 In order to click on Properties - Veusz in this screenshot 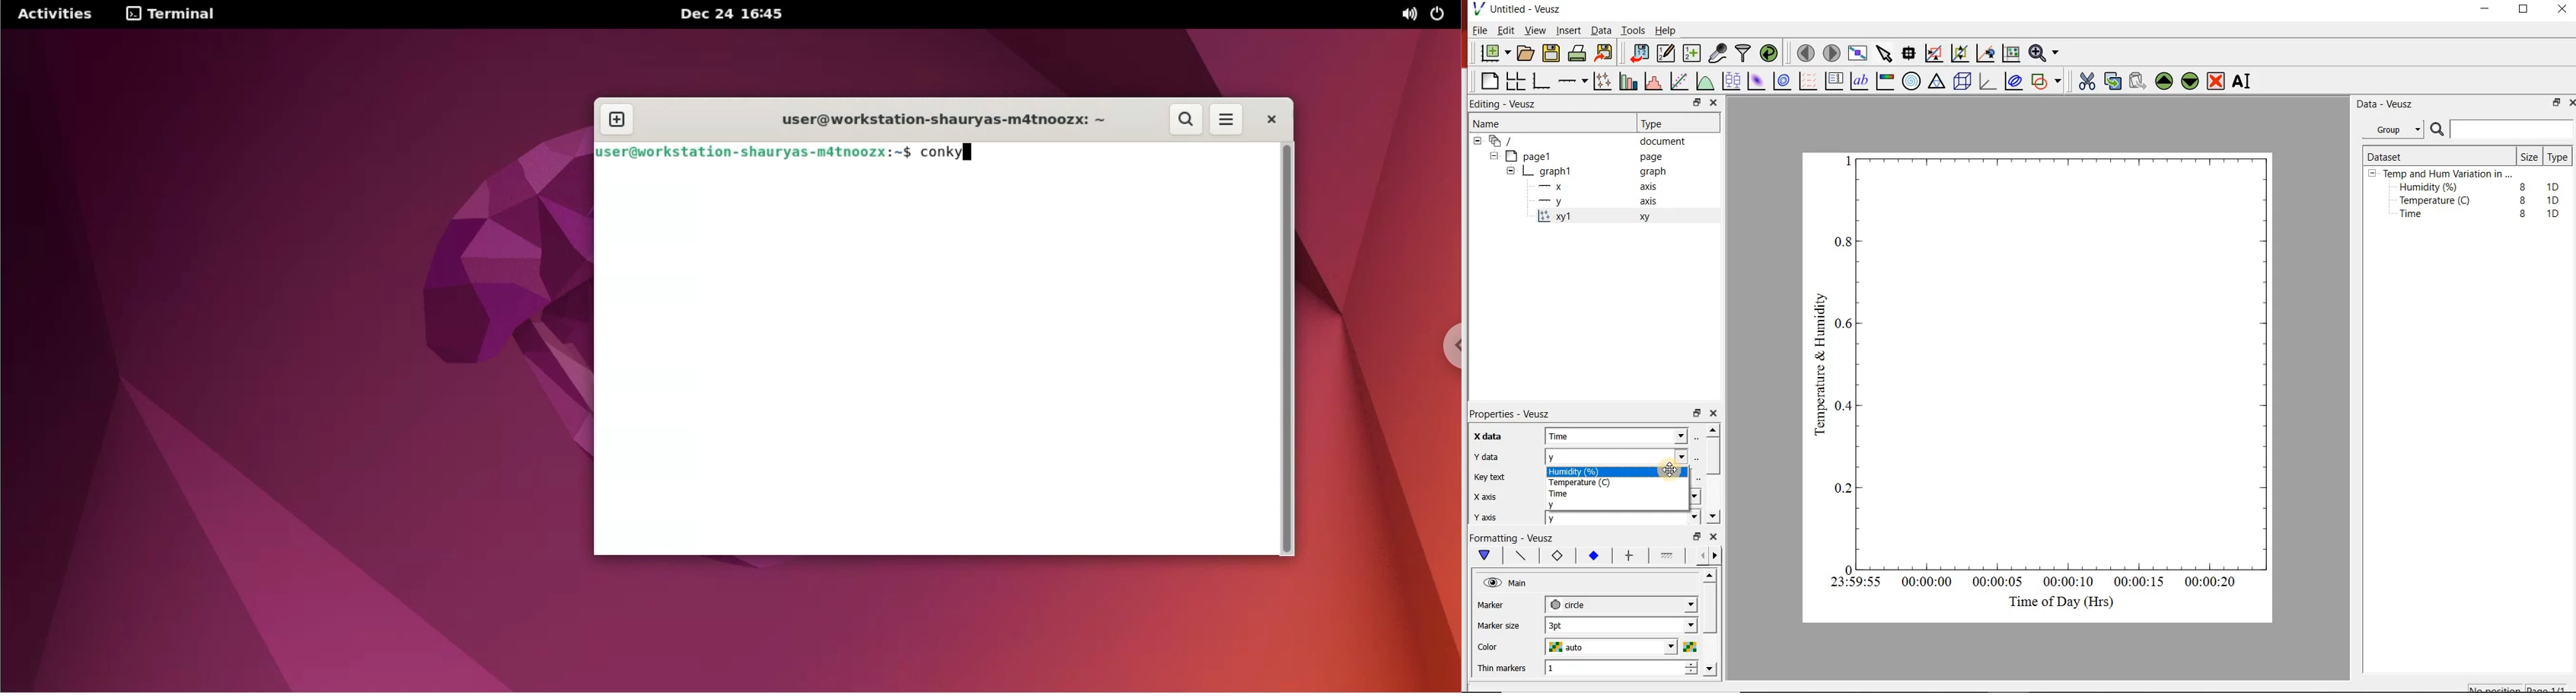, I will do `click(1517, 412)`.